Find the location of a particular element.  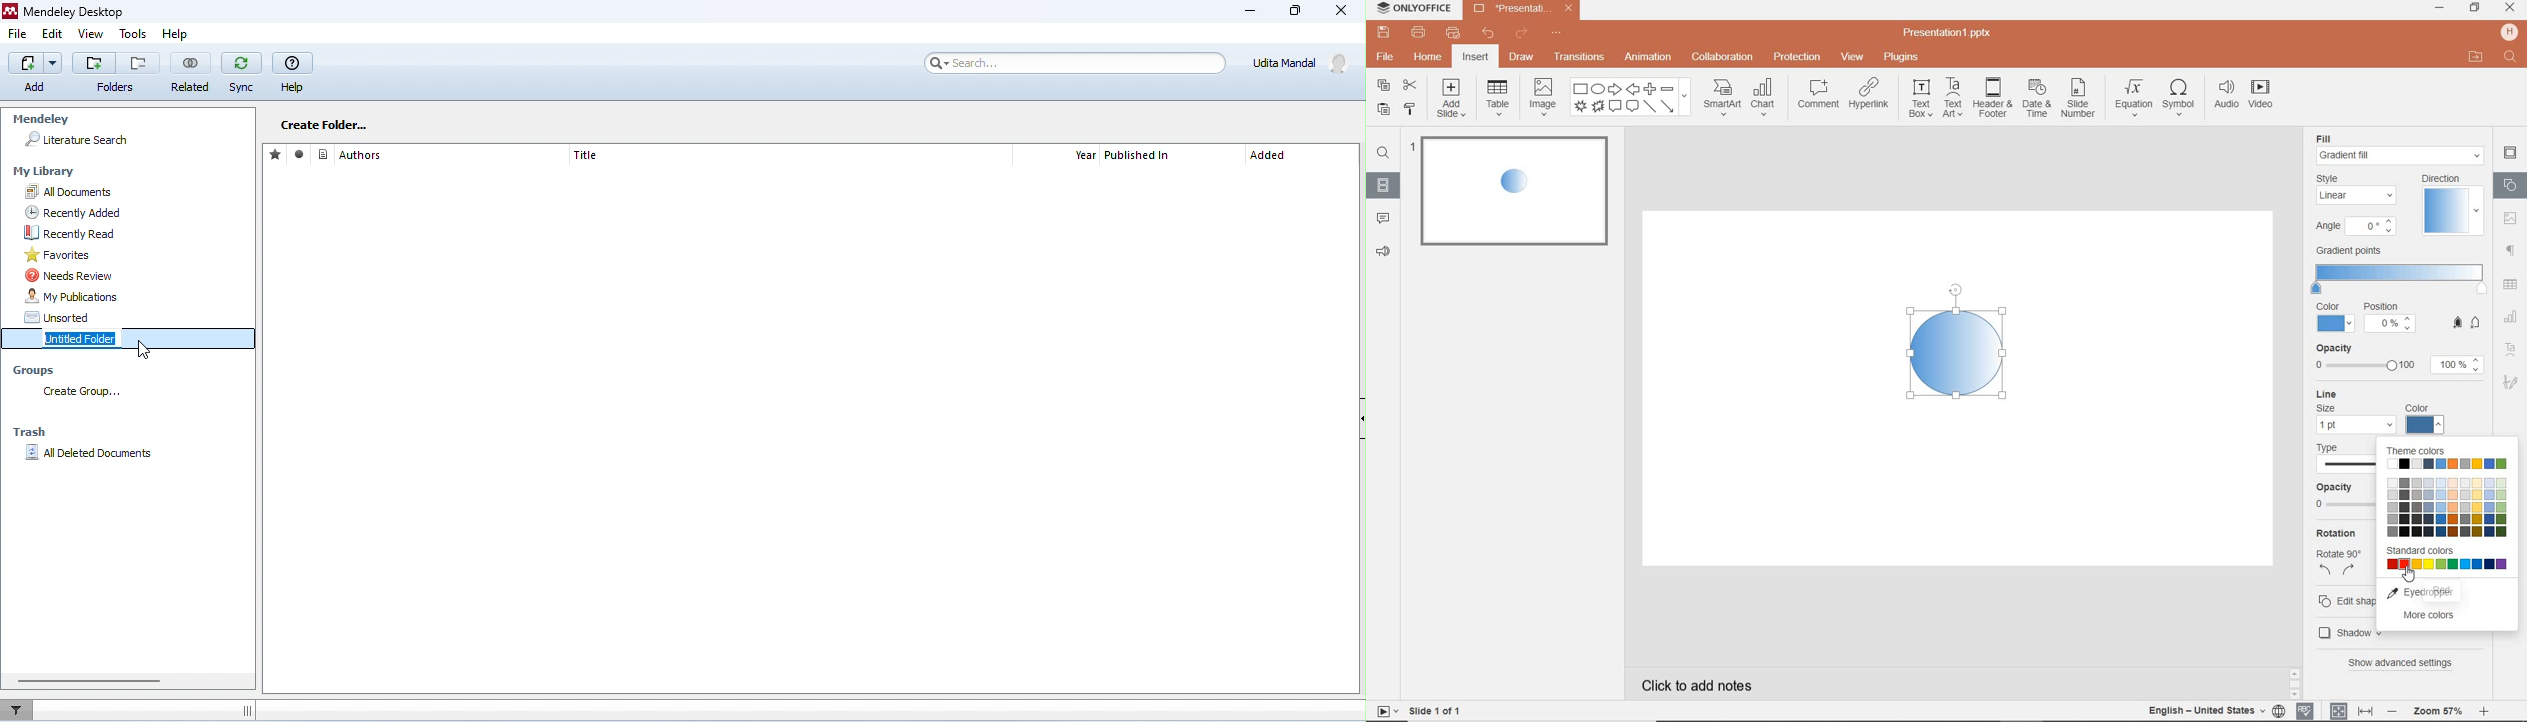

groups is located at coordinates (38, 372).